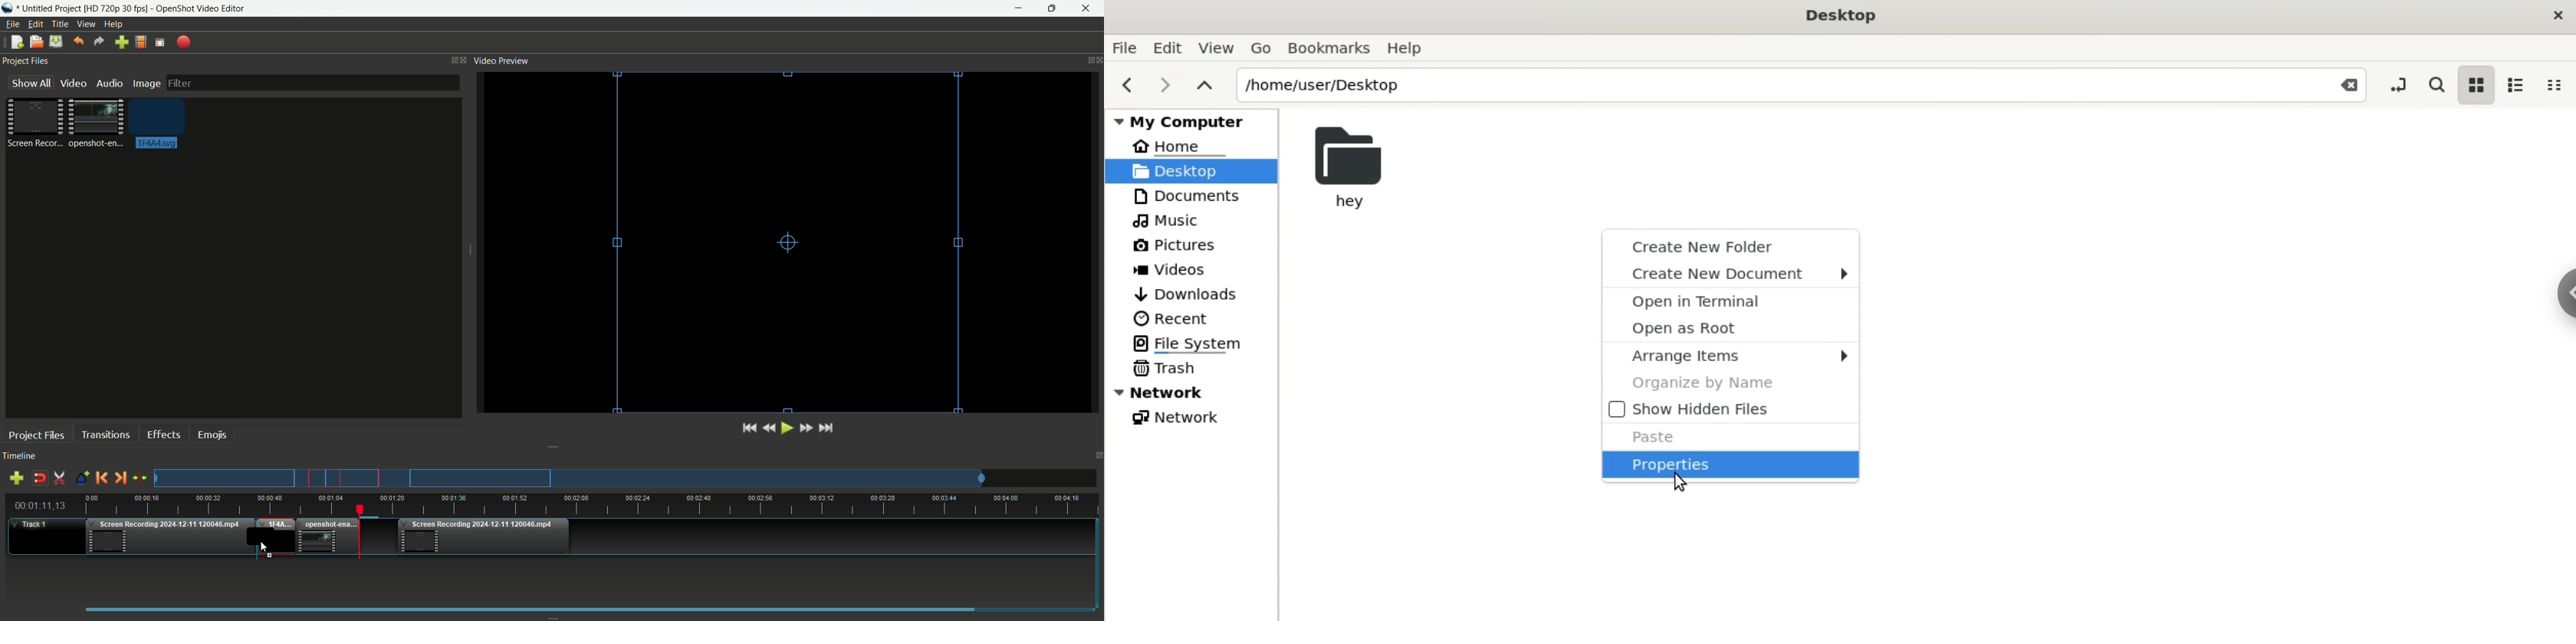 The width and height of the screenshot is (2576, 644). I want to click on Video, so click(72, 83).